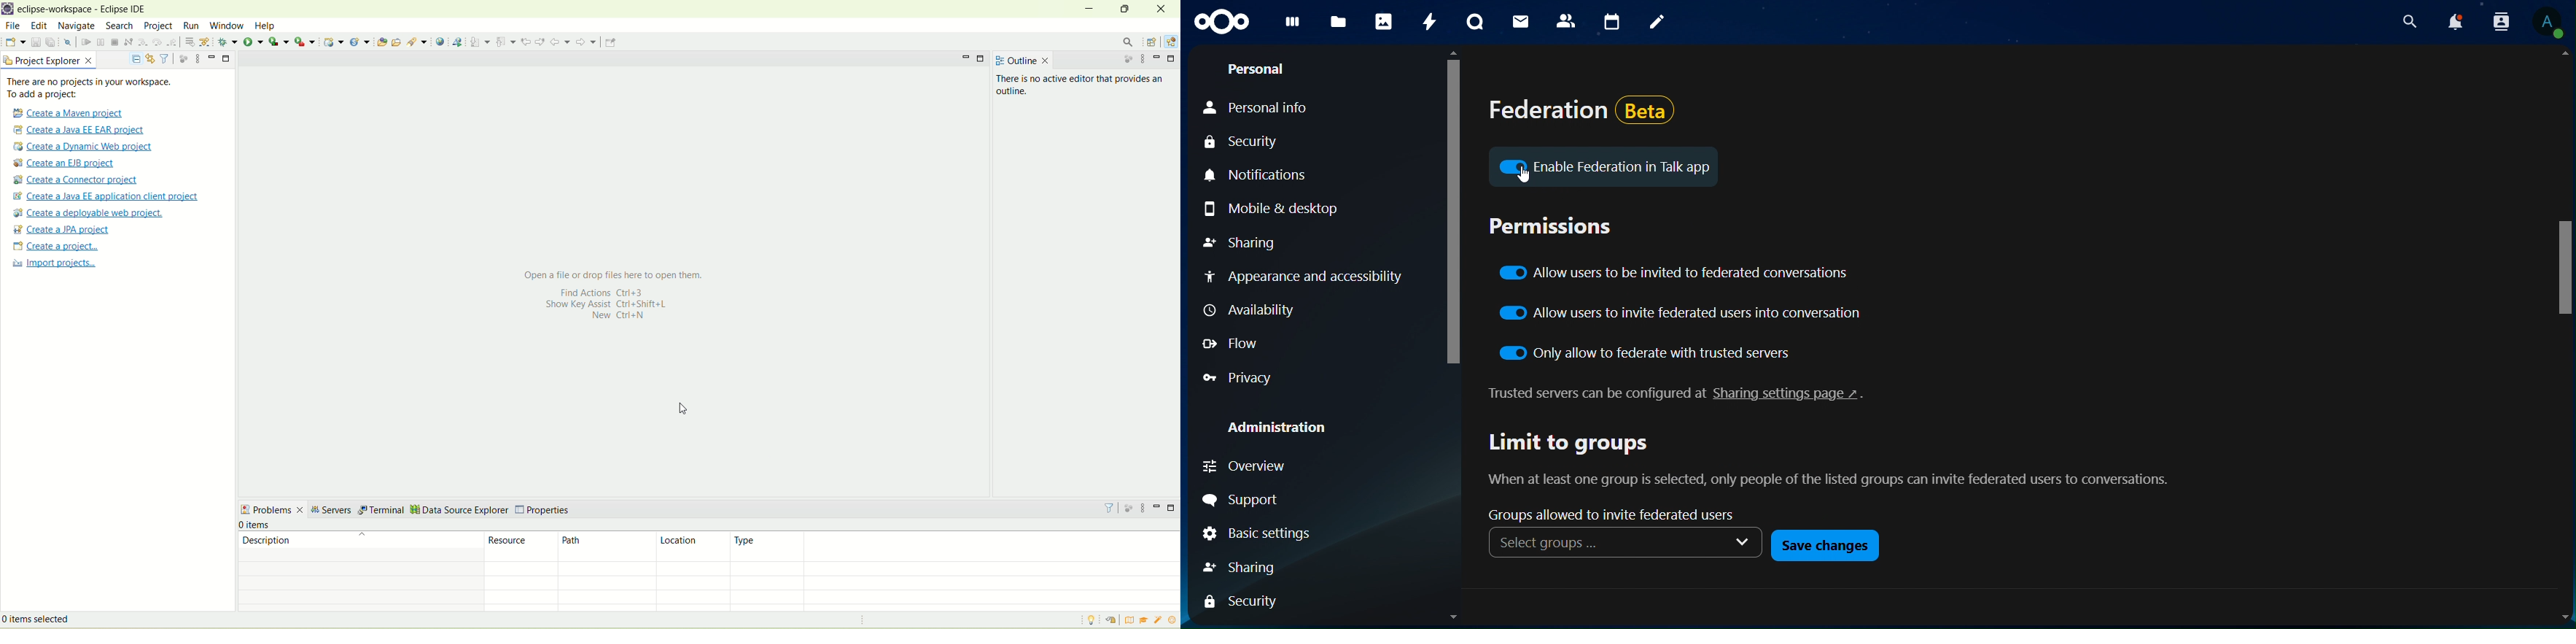  Describe the element at coordinates (1223, 23) in the screenshot. I see `icon` at that location.